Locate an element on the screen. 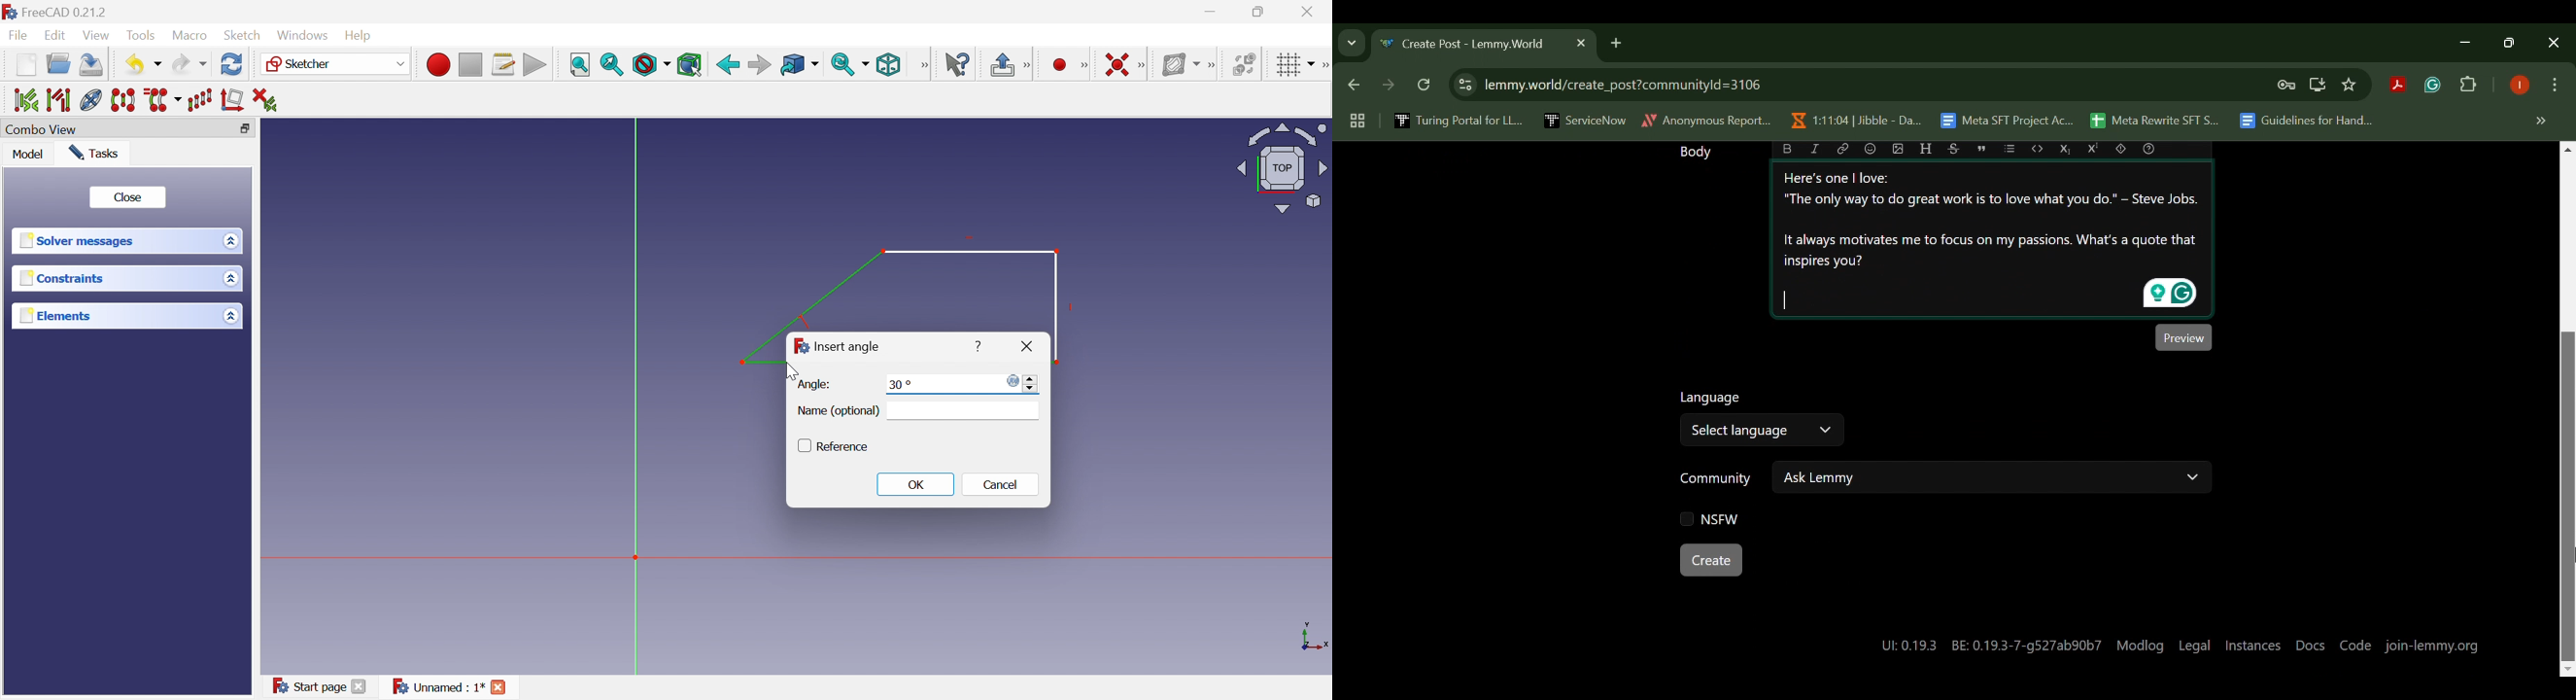  Turing Portal for LL... is located at coordinates (1459, 122).